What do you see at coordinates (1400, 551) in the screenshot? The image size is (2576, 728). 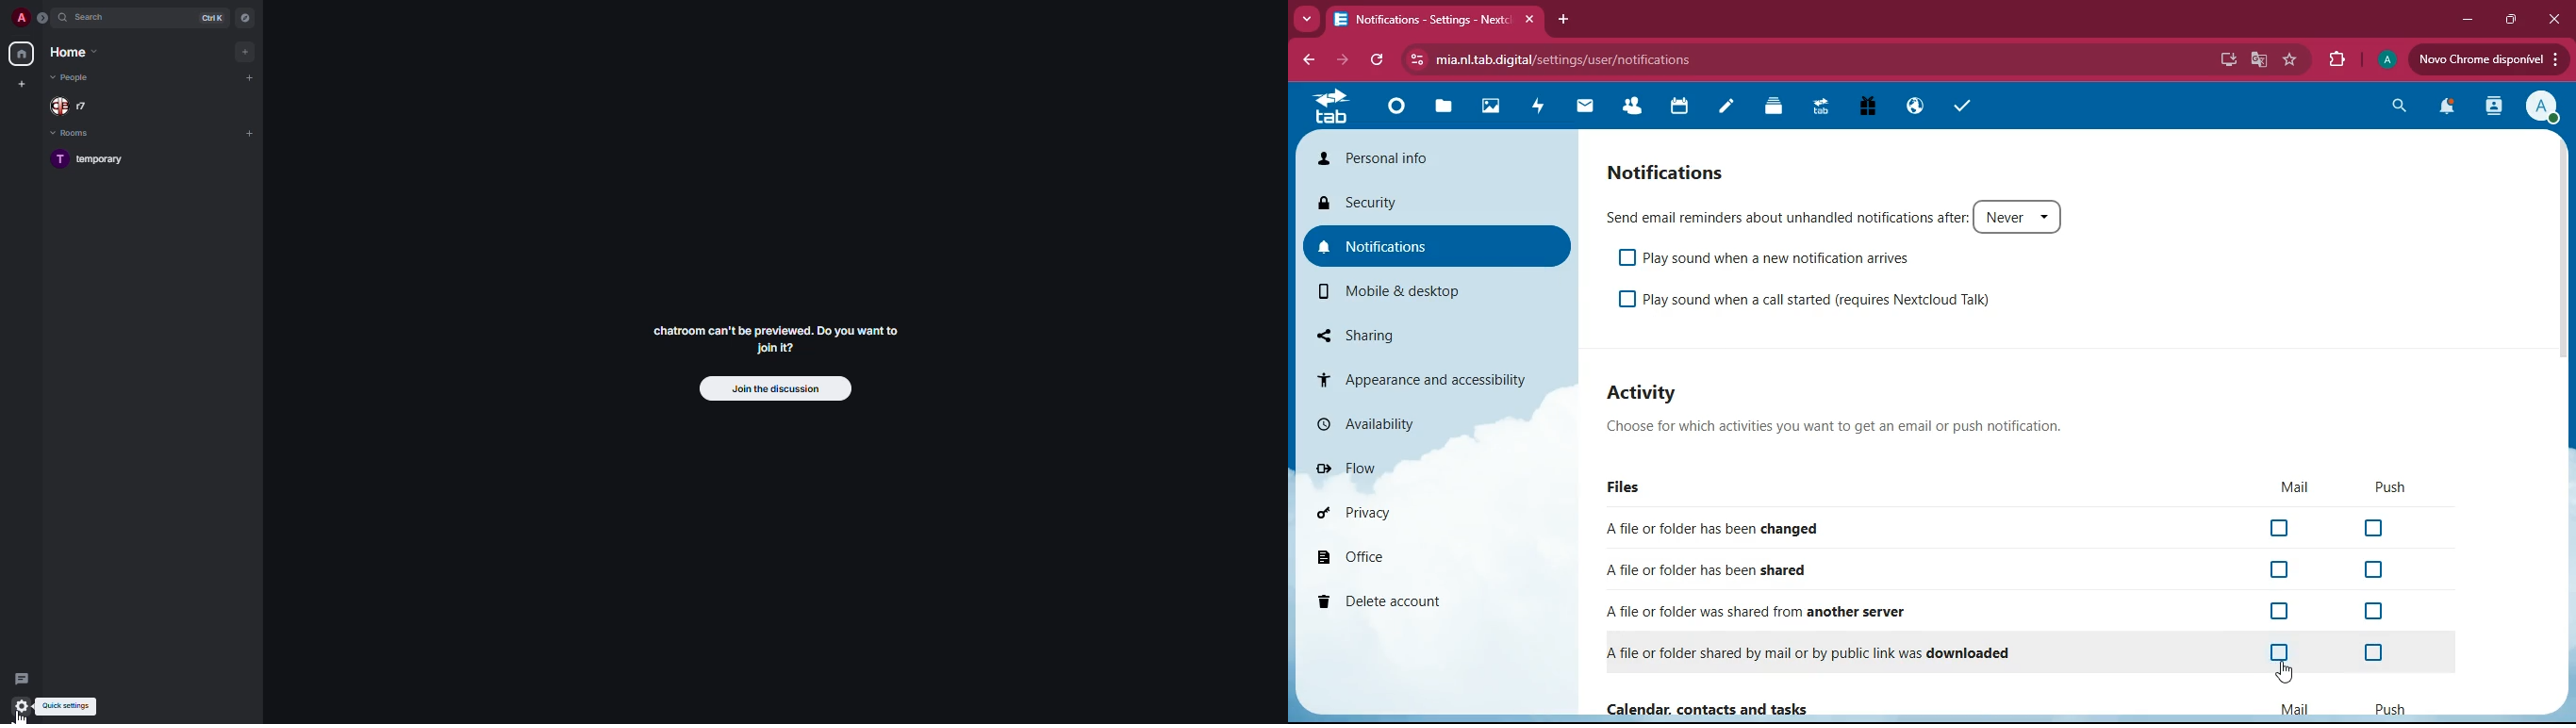 I see `office` at bounding box center [1400, 551].